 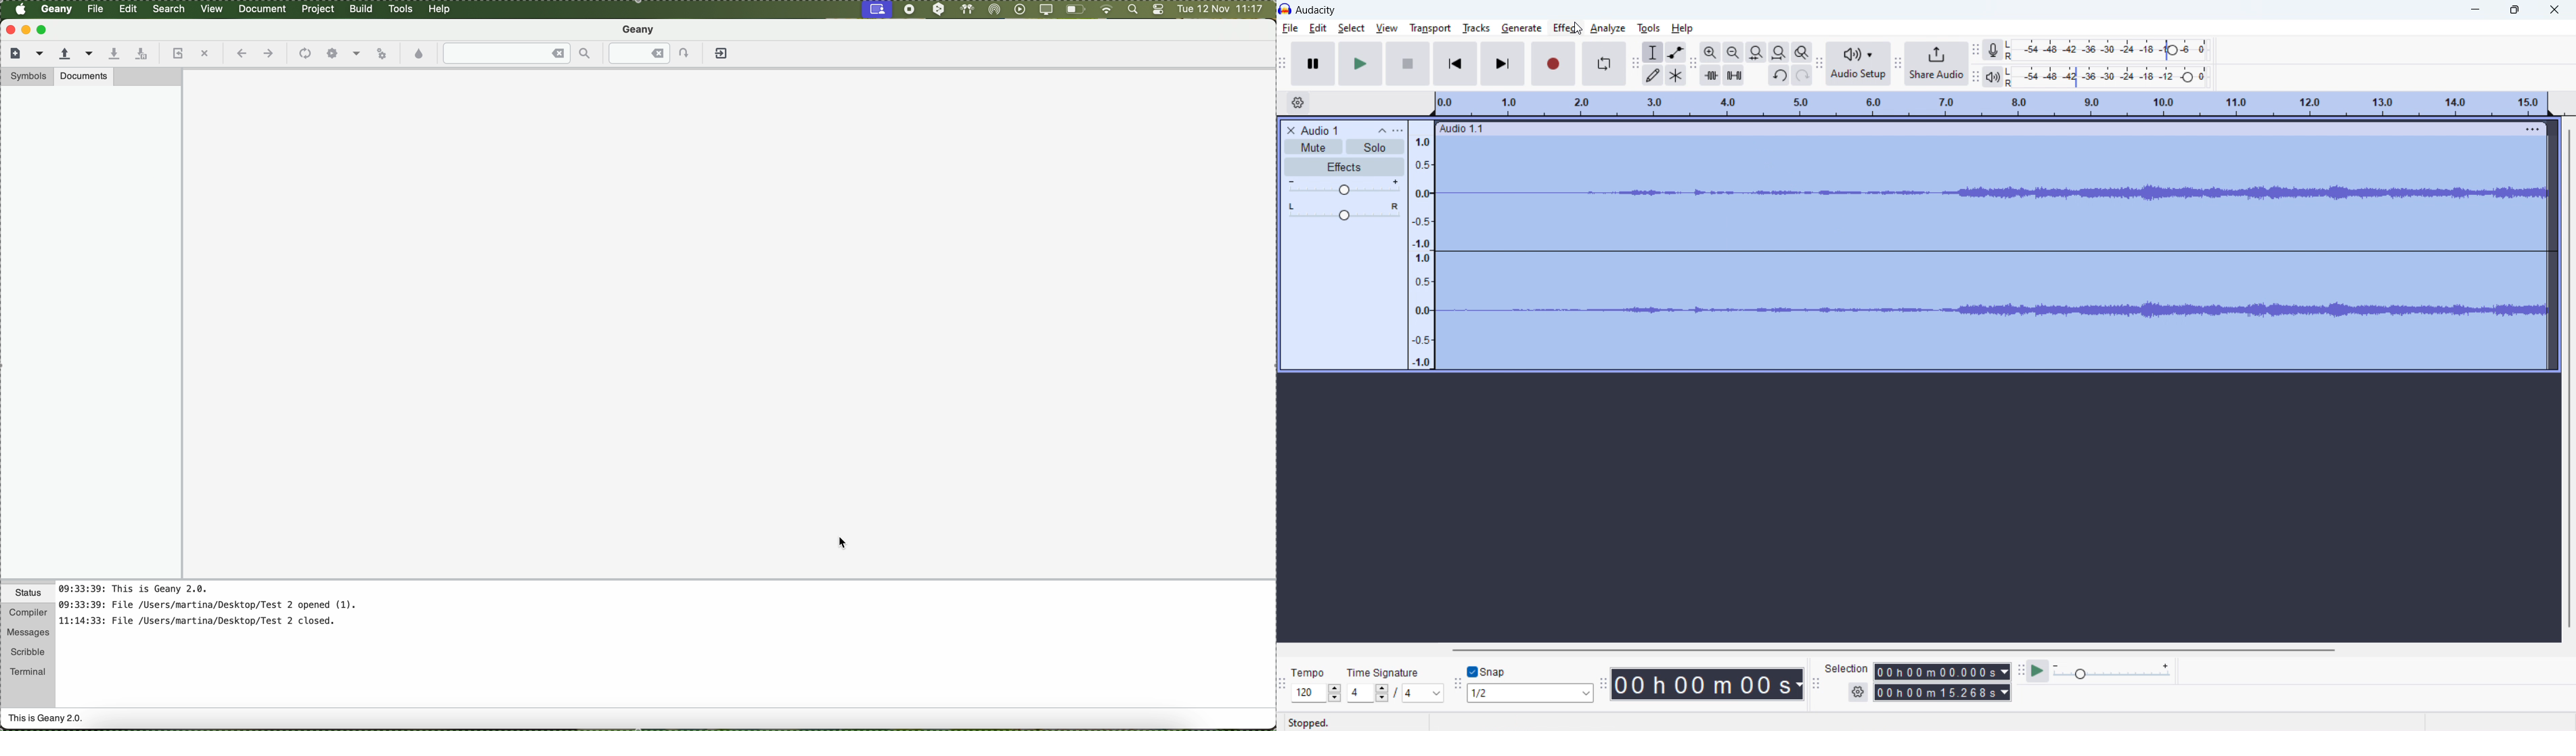 What do you see at coordinates (1648, 28) in the screenshot?
I see `tools` at bounding box center [1648, 28].